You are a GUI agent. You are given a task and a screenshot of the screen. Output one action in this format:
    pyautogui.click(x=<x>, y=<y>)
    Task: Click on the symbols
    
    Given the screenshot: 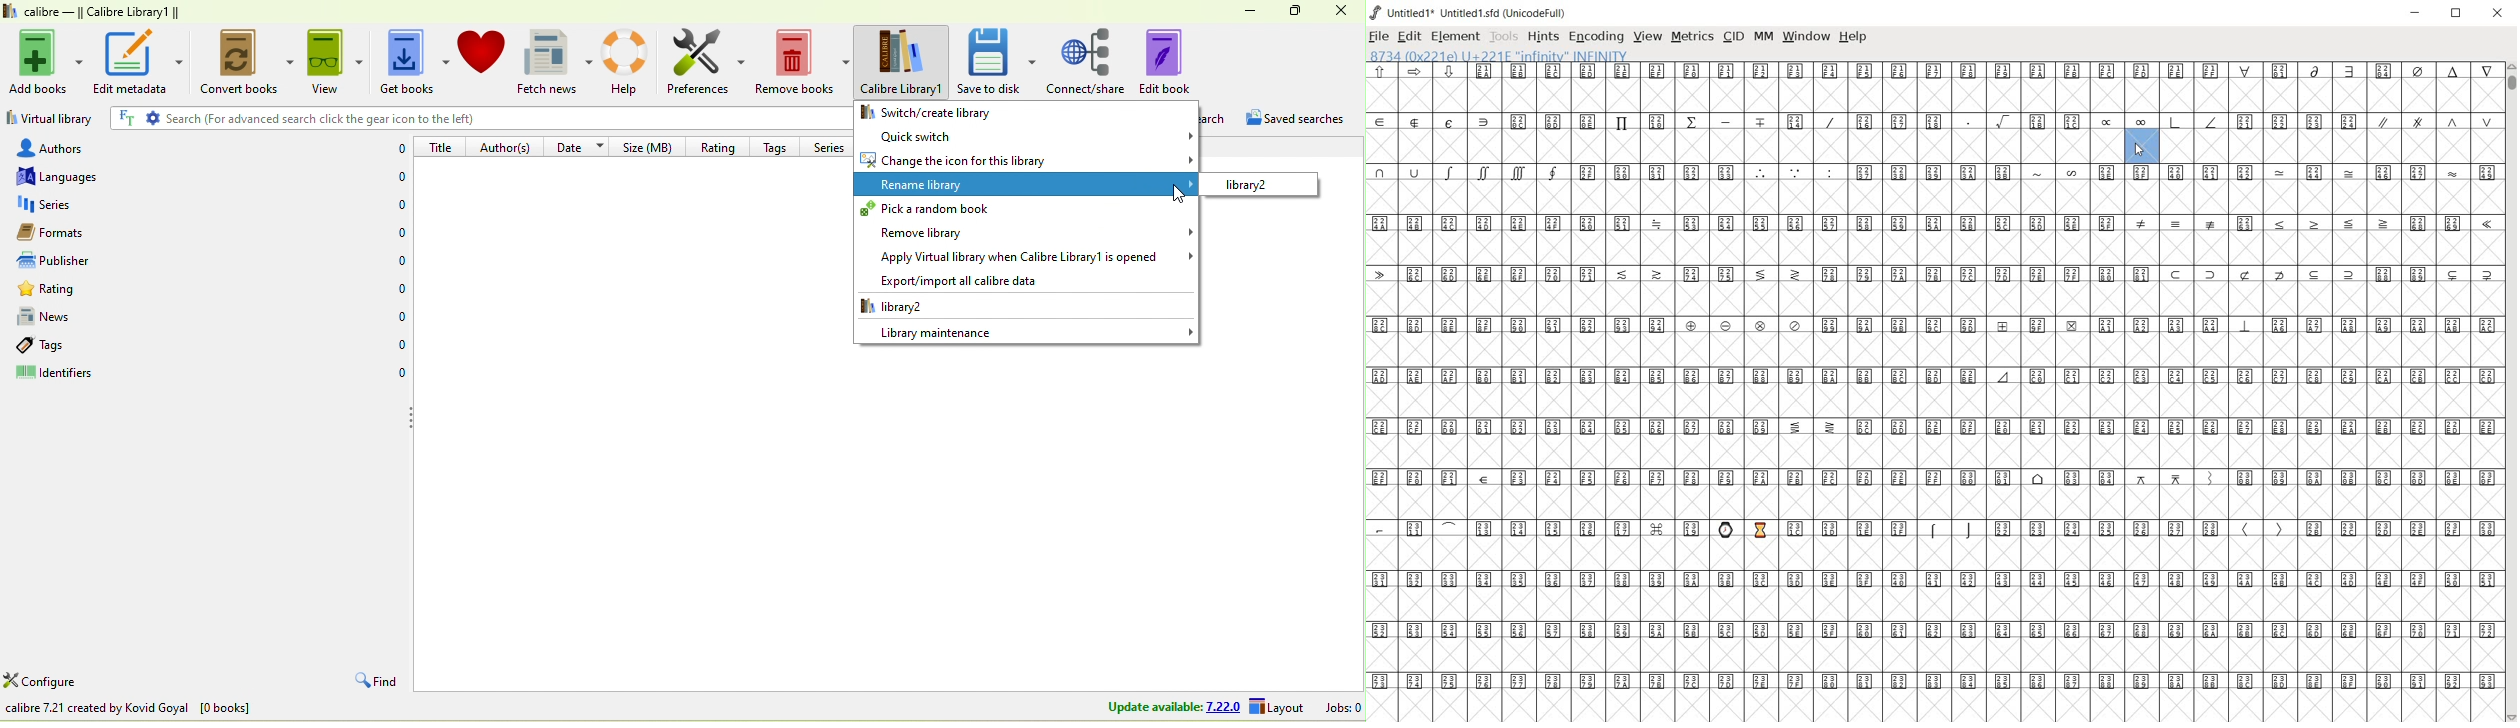 What is the action you would take?
    pyautogui.click(x=2178, y=223)
    